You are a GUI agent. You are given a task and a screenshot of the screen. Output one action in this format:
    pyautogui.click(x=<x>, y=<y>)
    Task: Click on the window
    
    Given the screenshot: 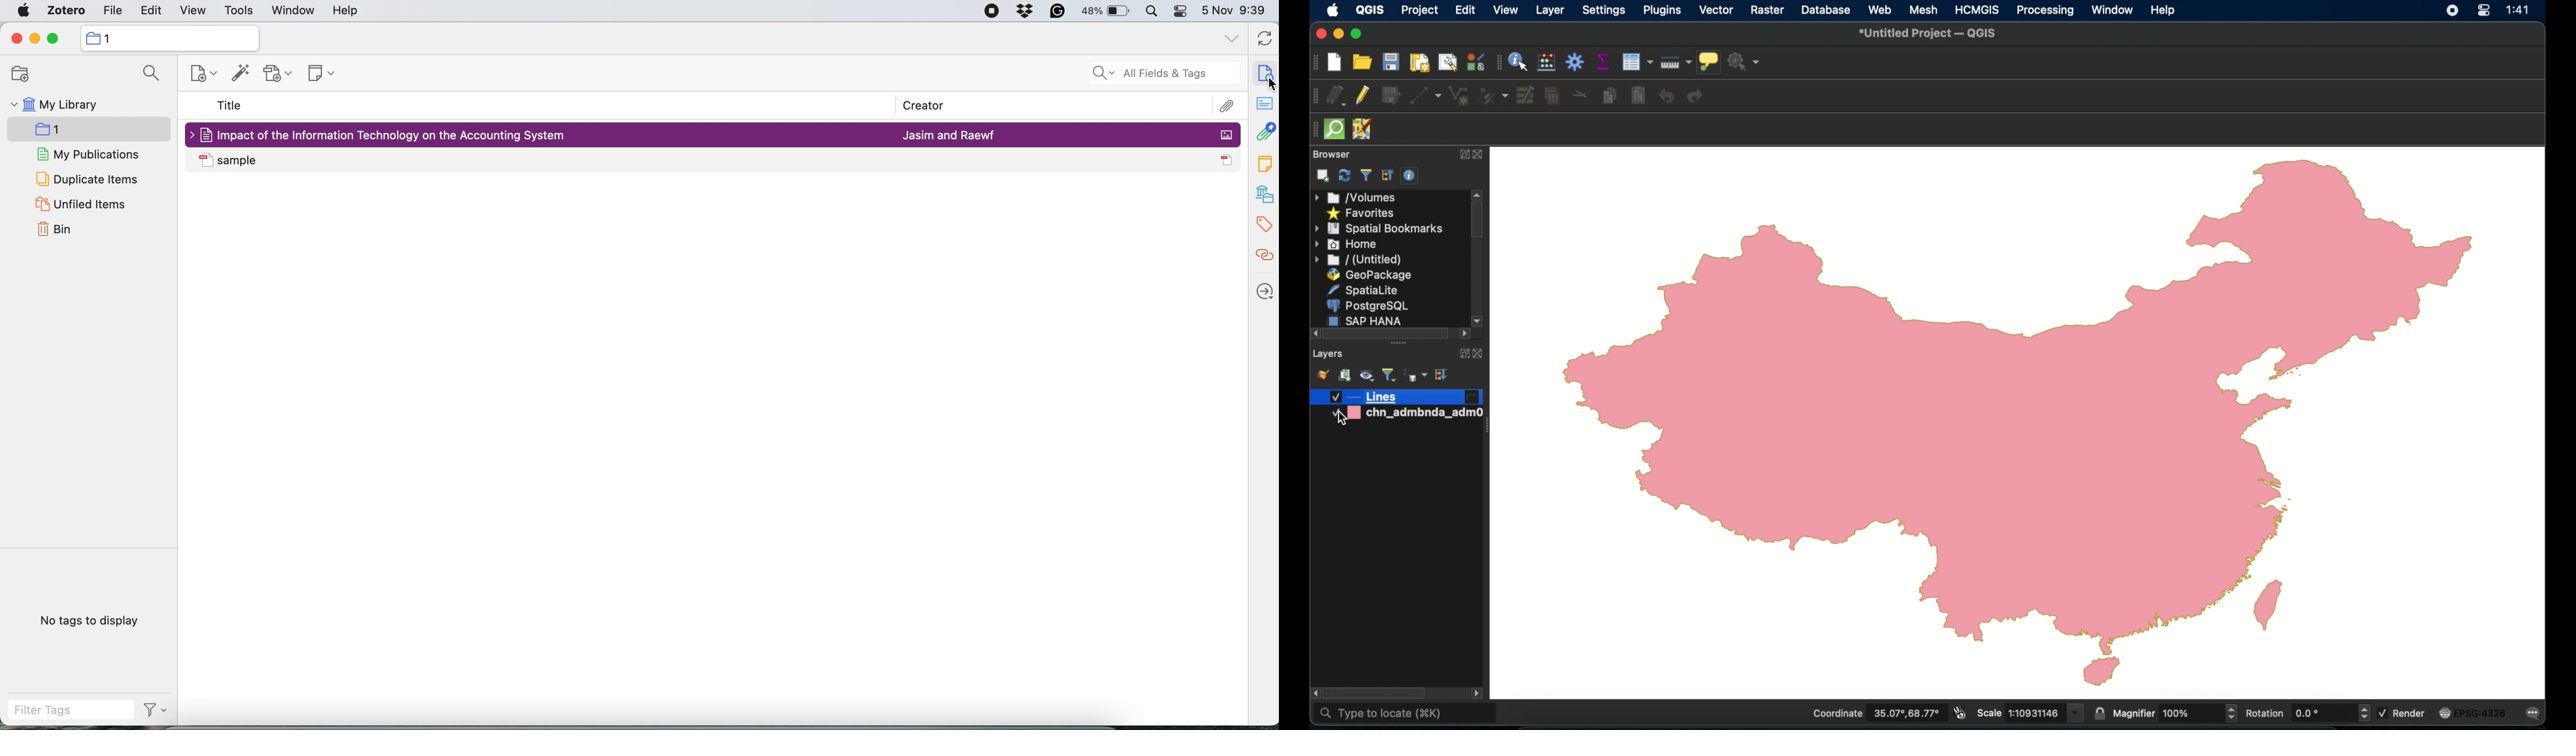 What is the action you would take?
    pyautogui.click(x=295, y=11)
    